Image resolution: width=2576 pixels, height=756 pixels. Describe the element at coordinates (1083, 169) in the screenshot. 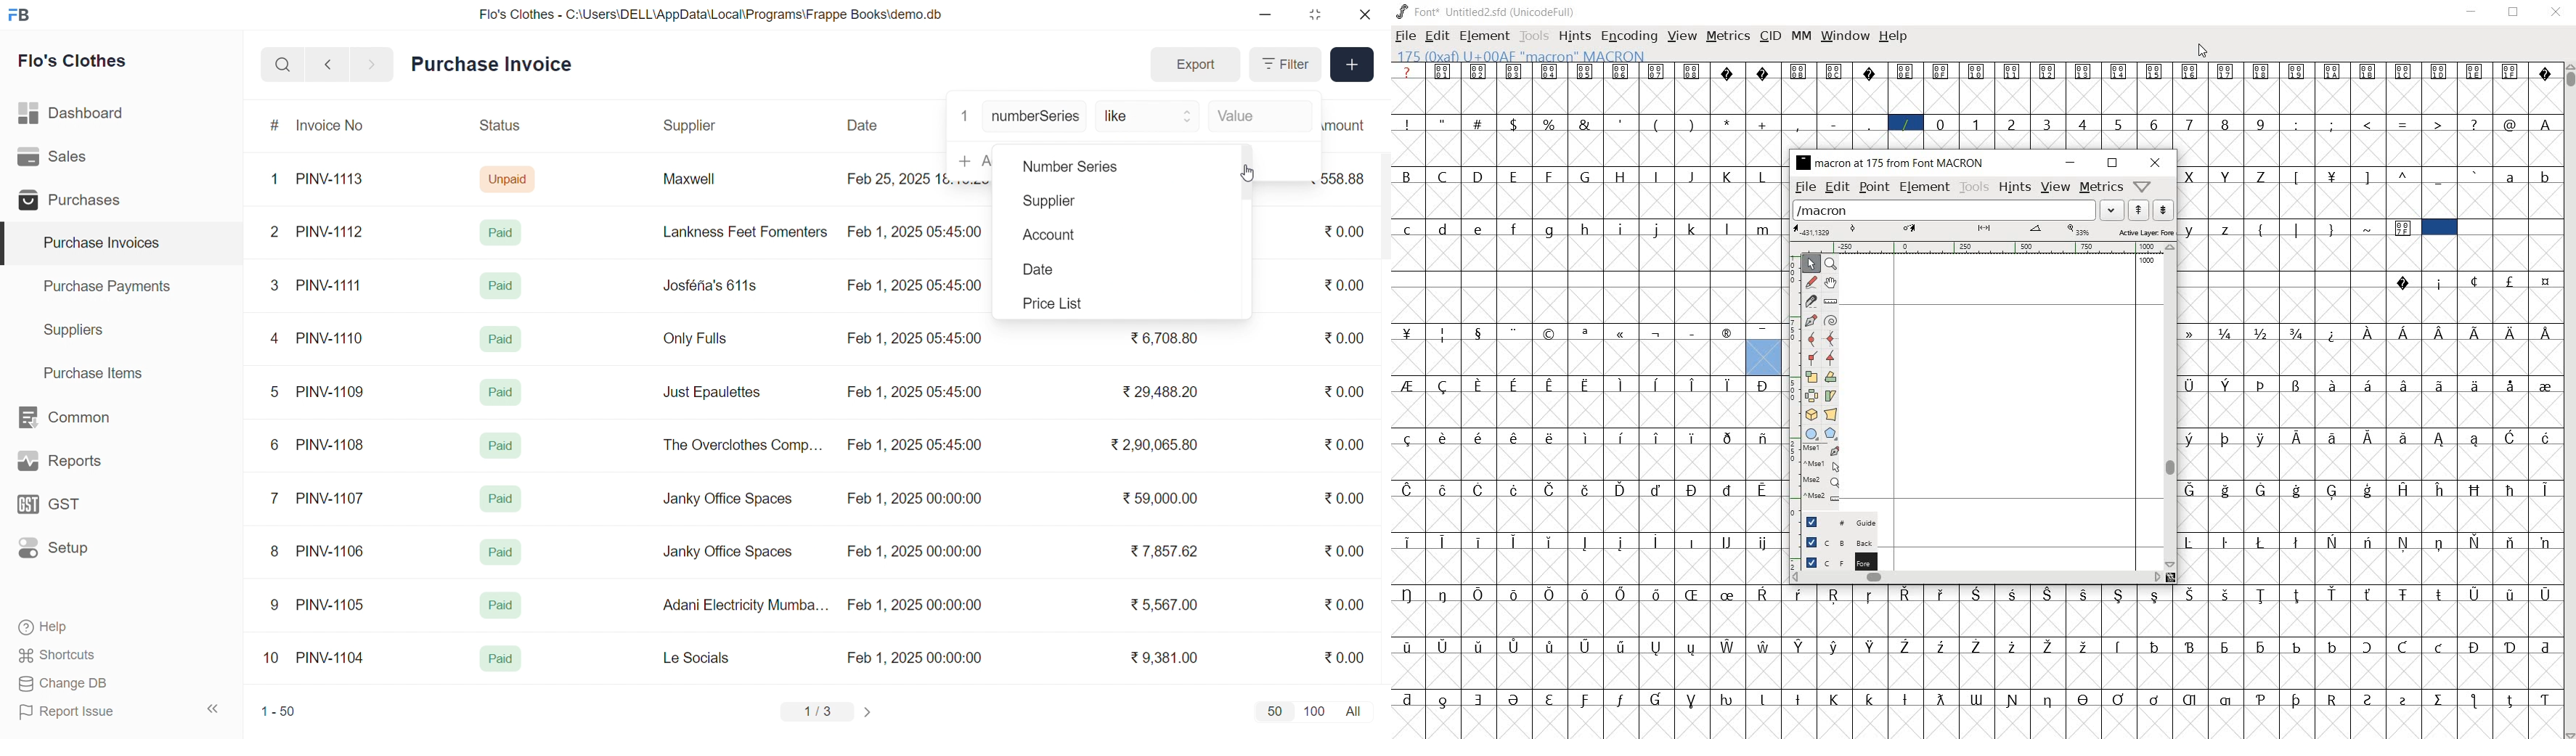

I see `Number Series` at that location.